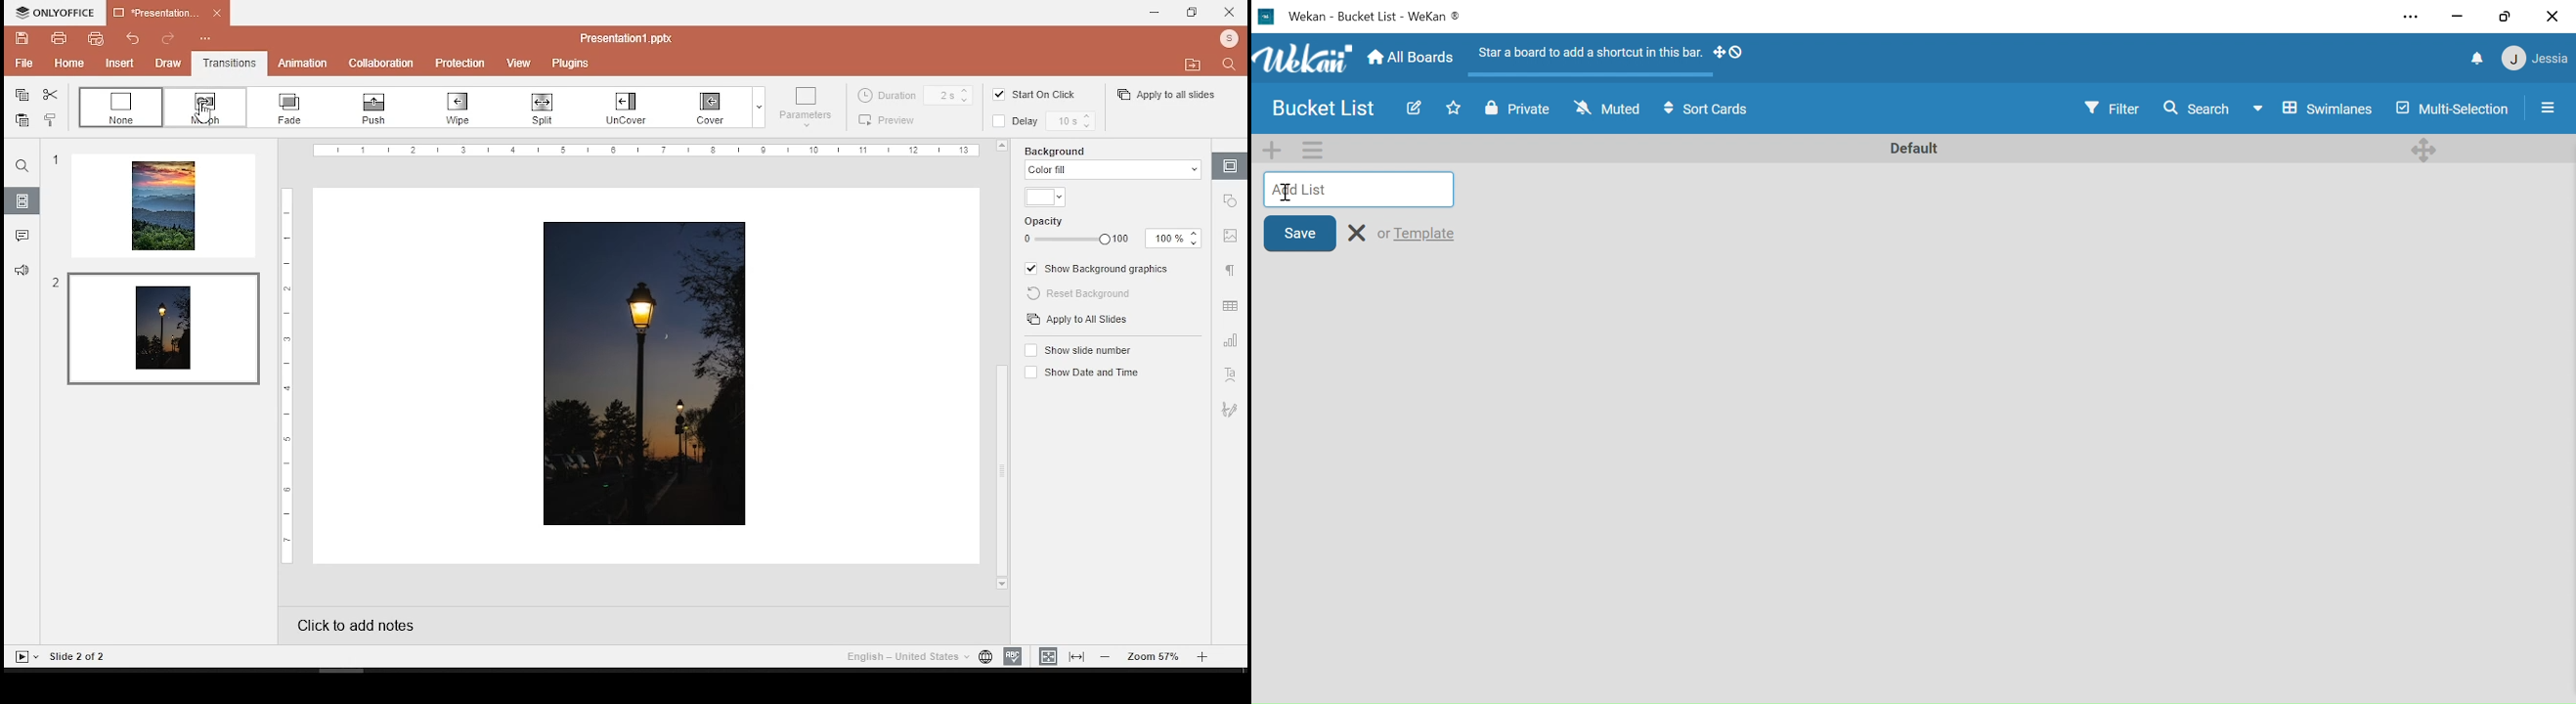 Image resolution: width=2576 pixels, height=728 pixels. Describe the element at coordinates (2451, 109) in the screenshot. I see `multi-Selection` at that location.